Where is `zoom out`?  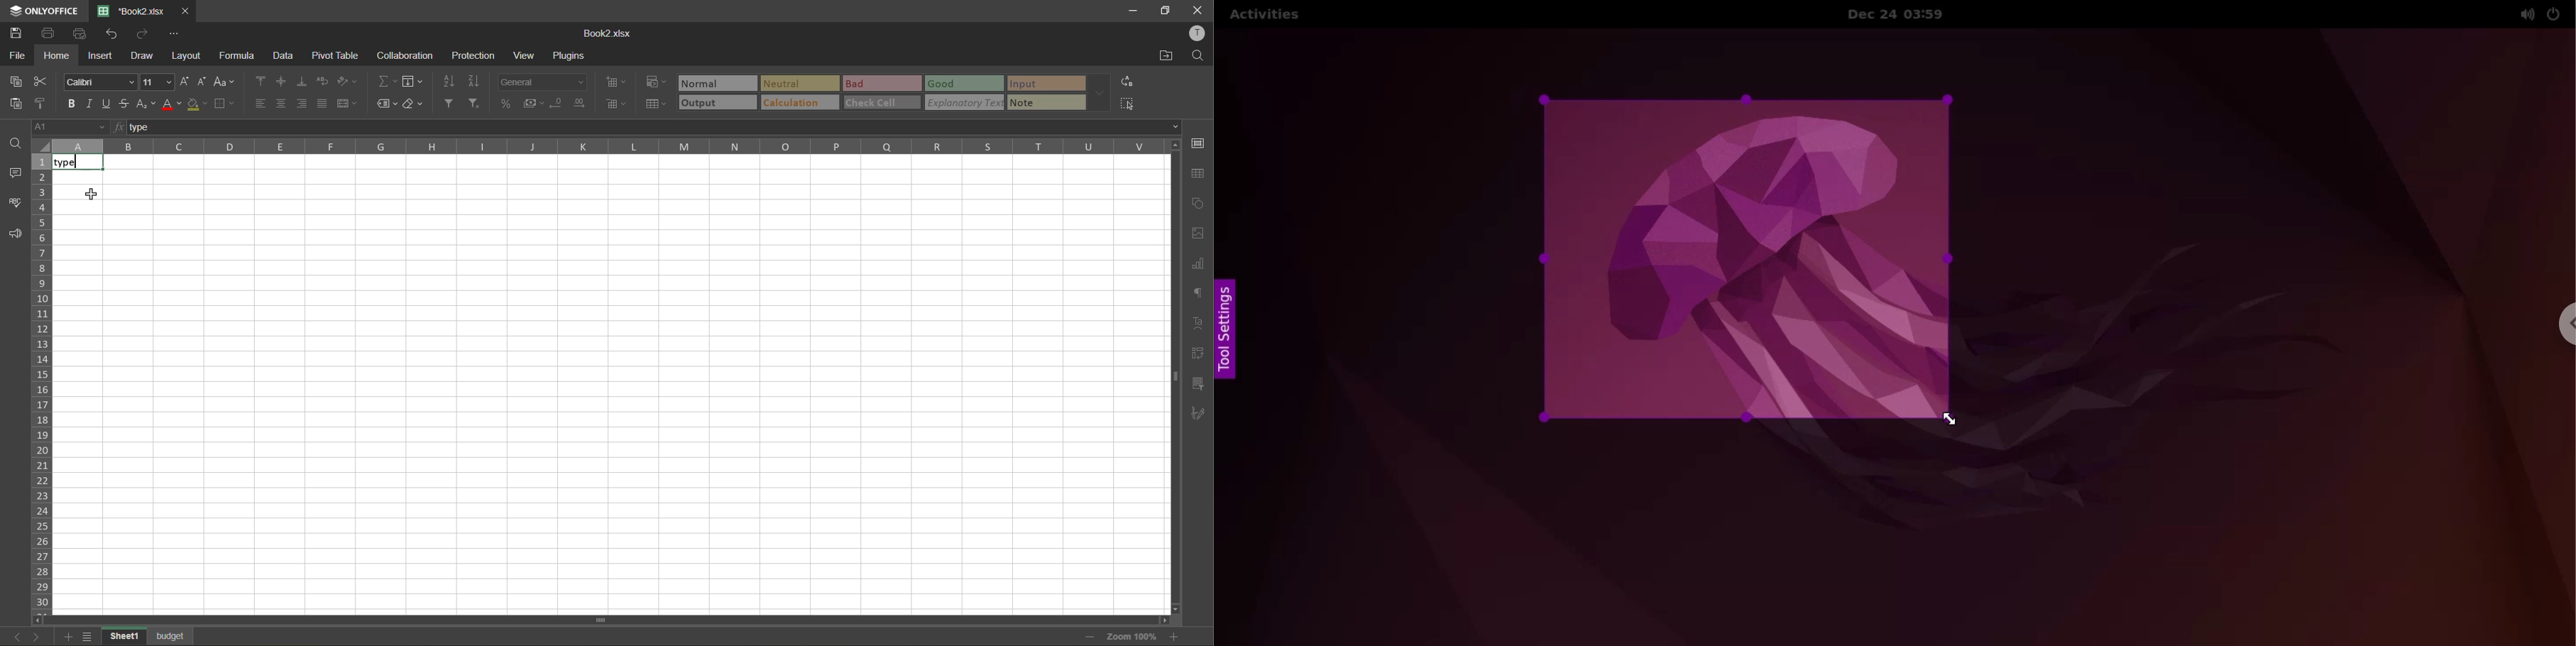 zoom out is located at coordinates (1089, 637).